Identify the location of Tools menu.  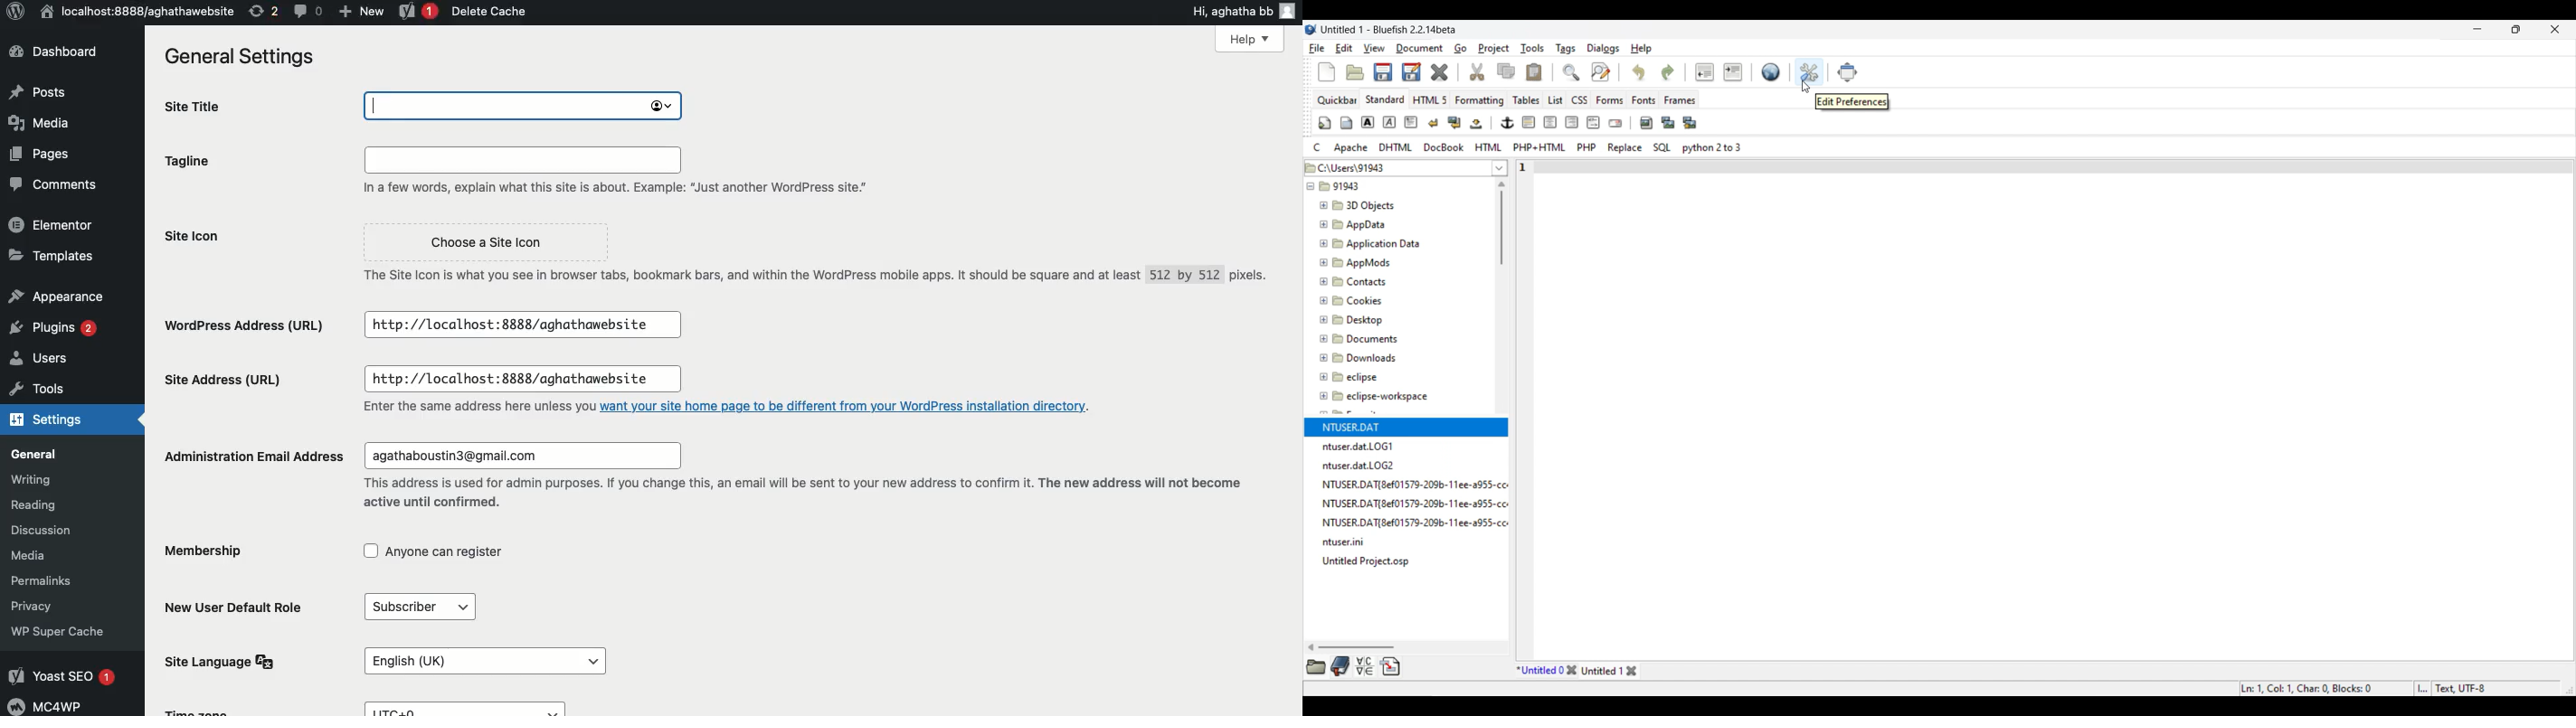
(1533, 48).